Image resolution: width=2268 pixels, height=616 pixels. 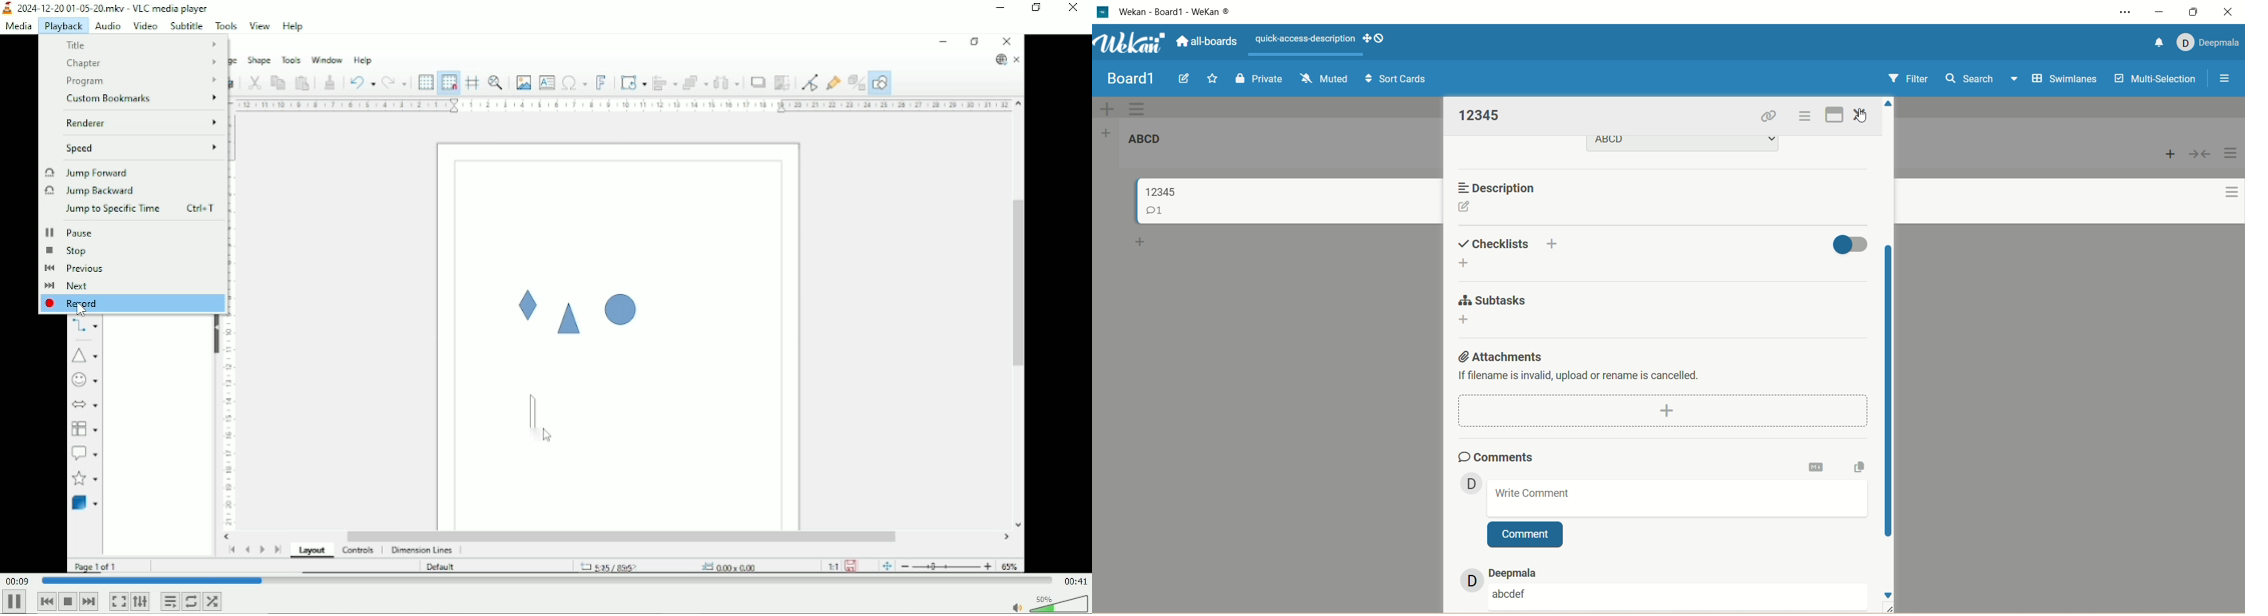 I want to click on title, so click(x=1482, y=115).